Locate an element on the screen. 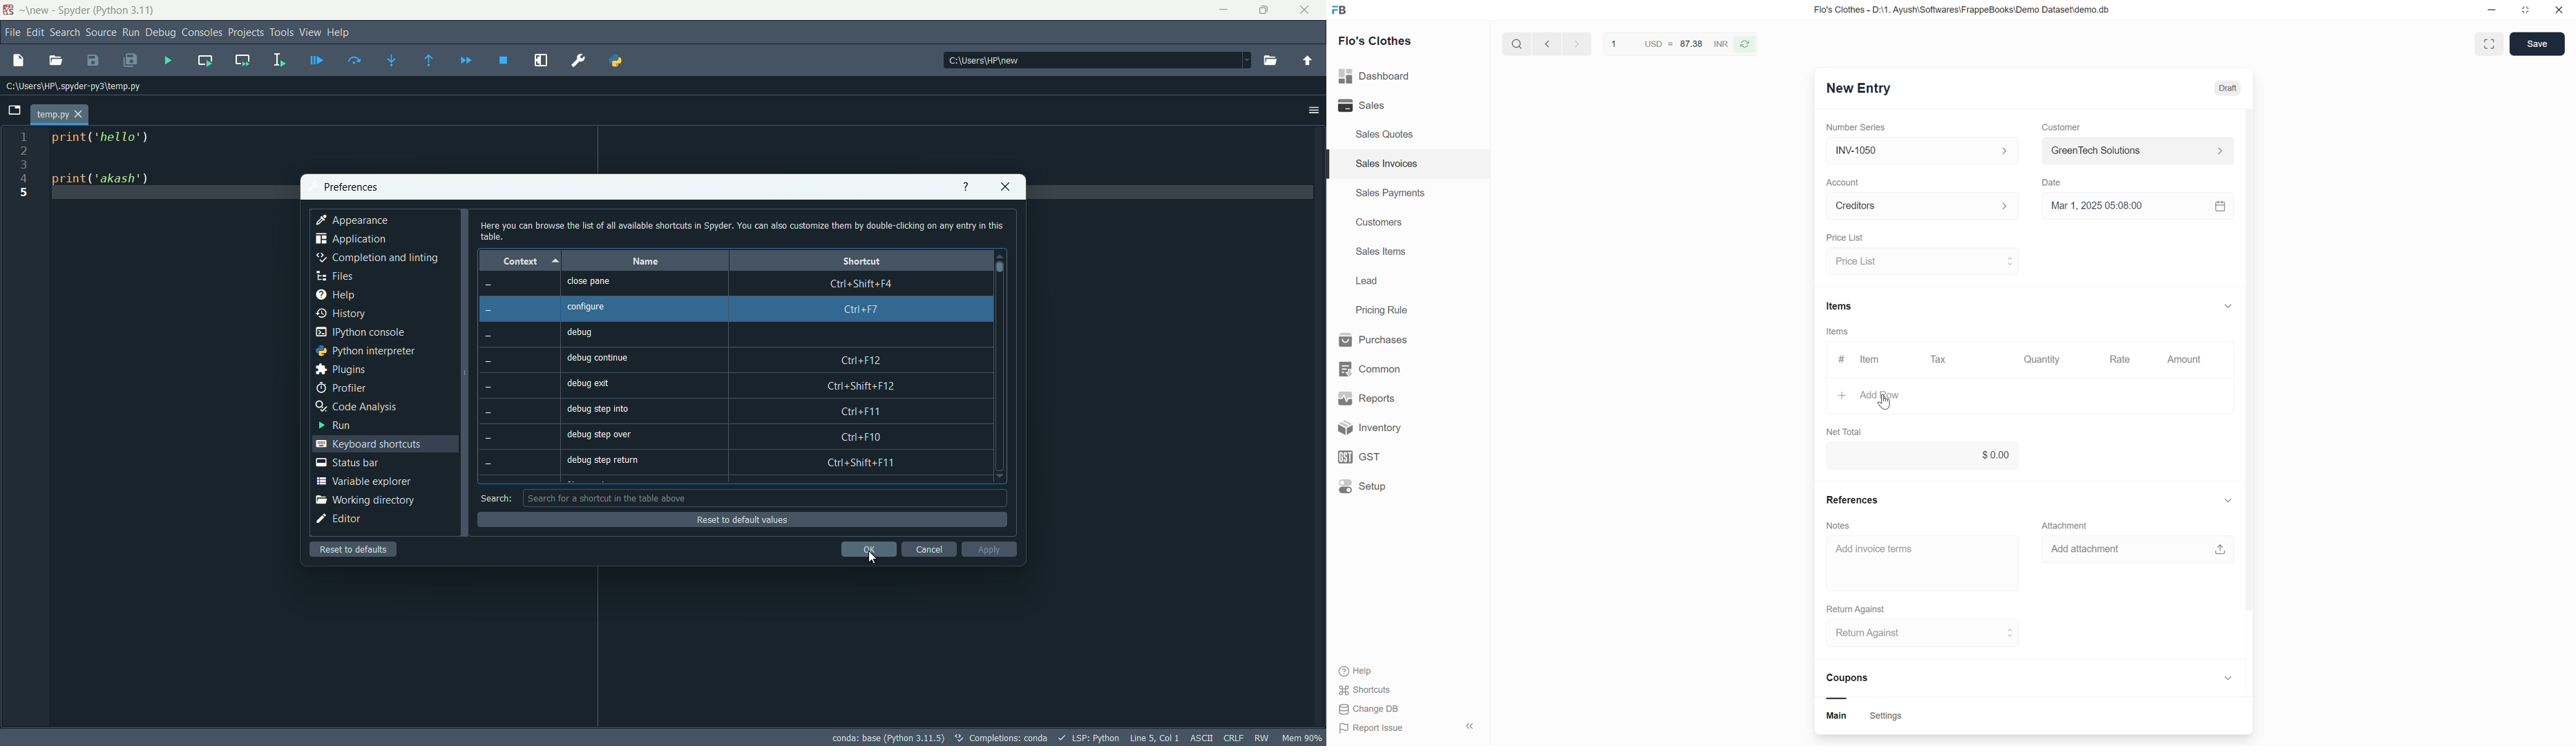 This screenshot has width=2576, height=756. Sales Quotes is located at coordinates (1384, 134).